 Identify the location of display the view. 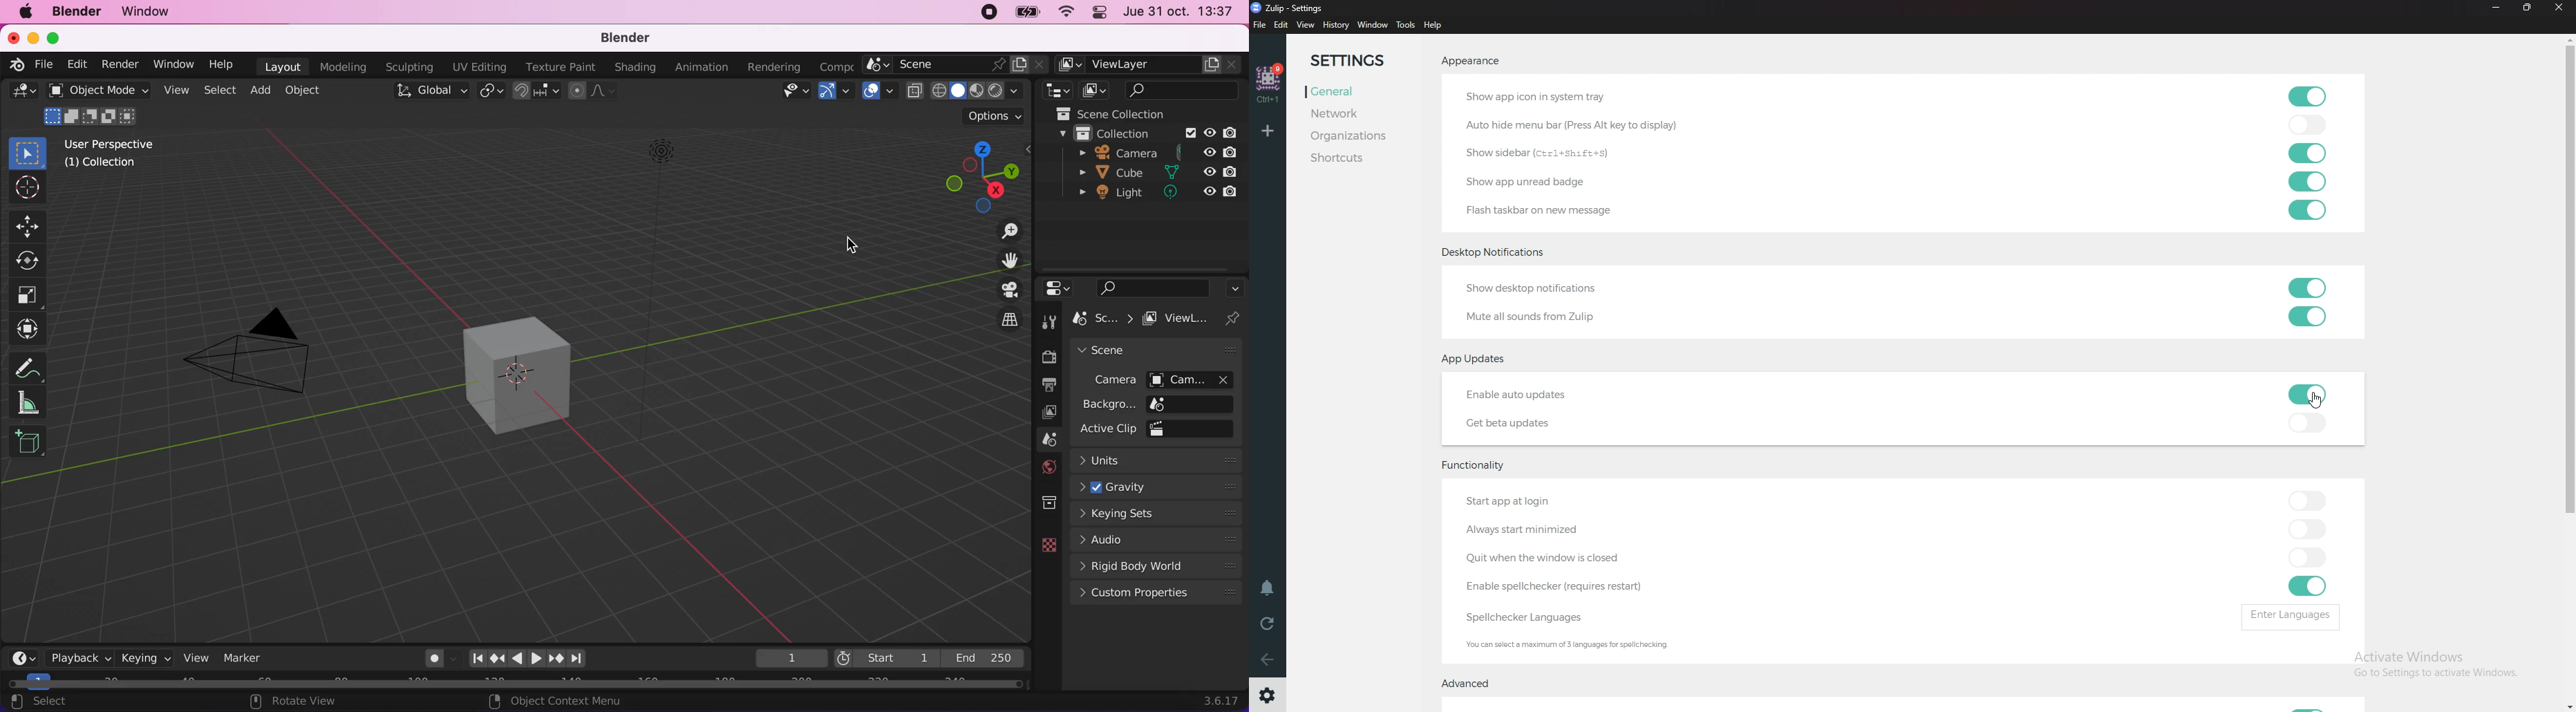
(1003, 290).